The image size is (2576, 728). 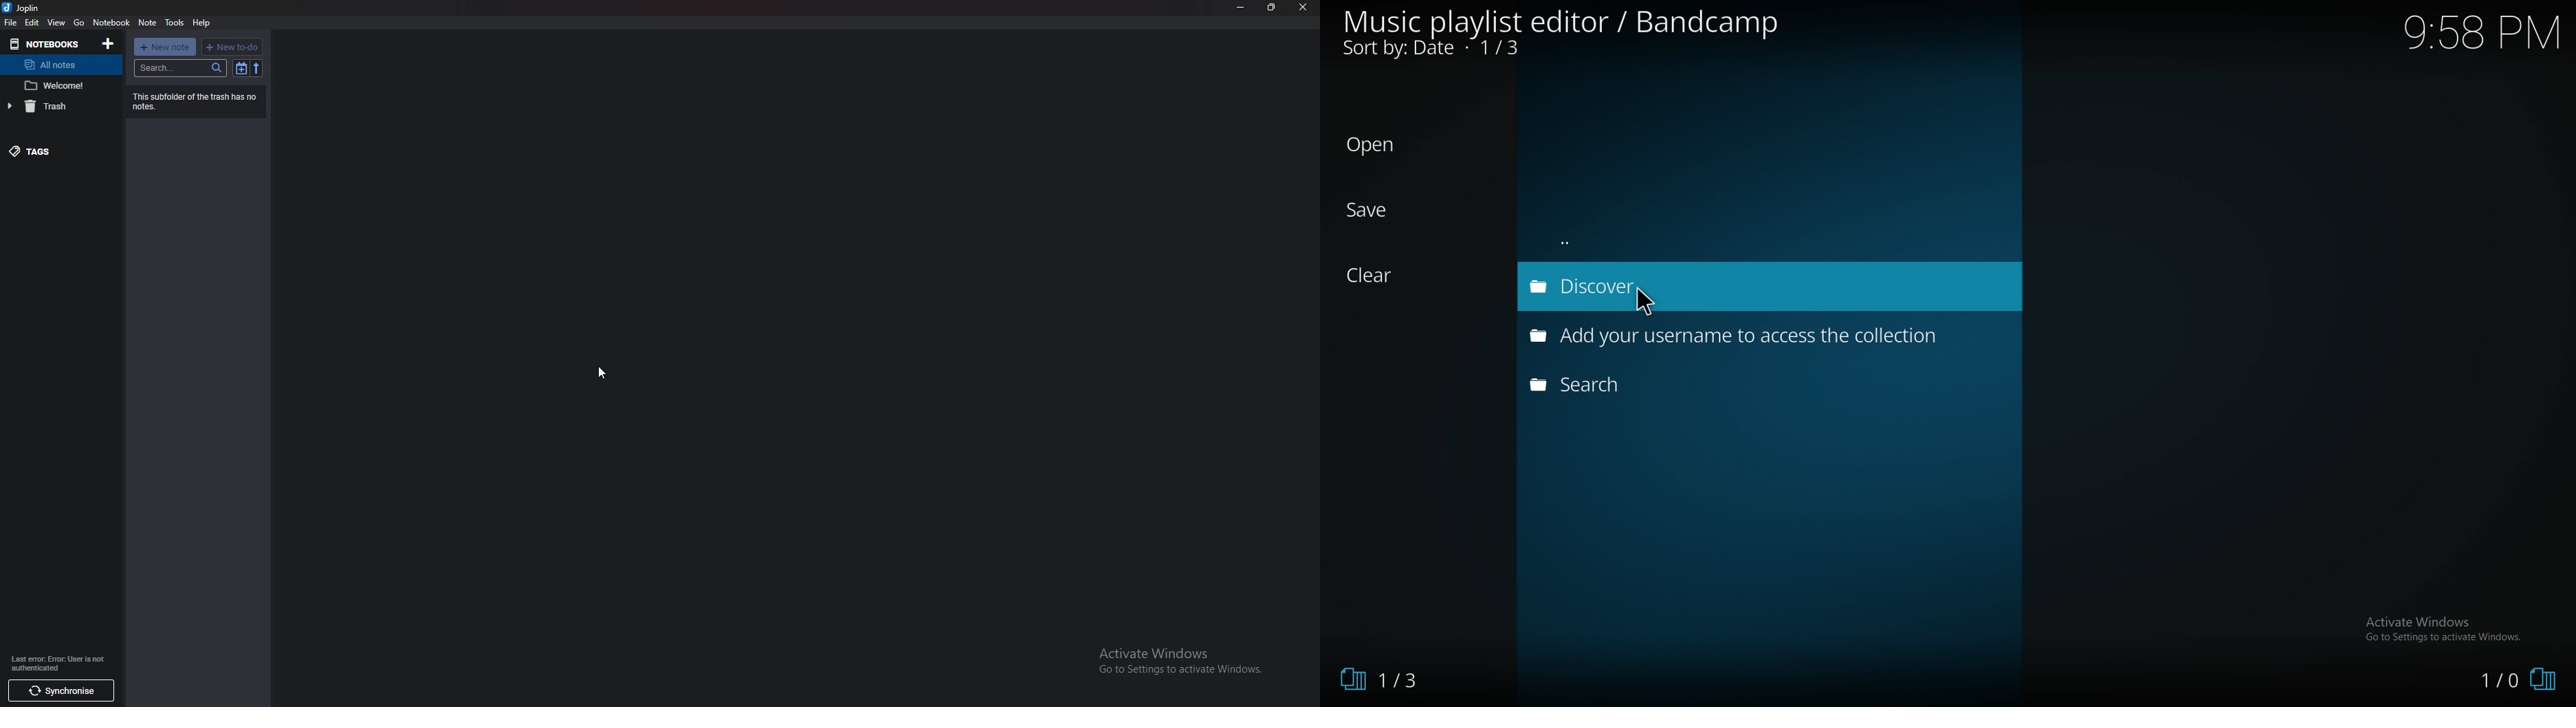 What do you see at coordinates (230, 47) in the screenshot?
I see `new todo` at bounding box center [230, 47].